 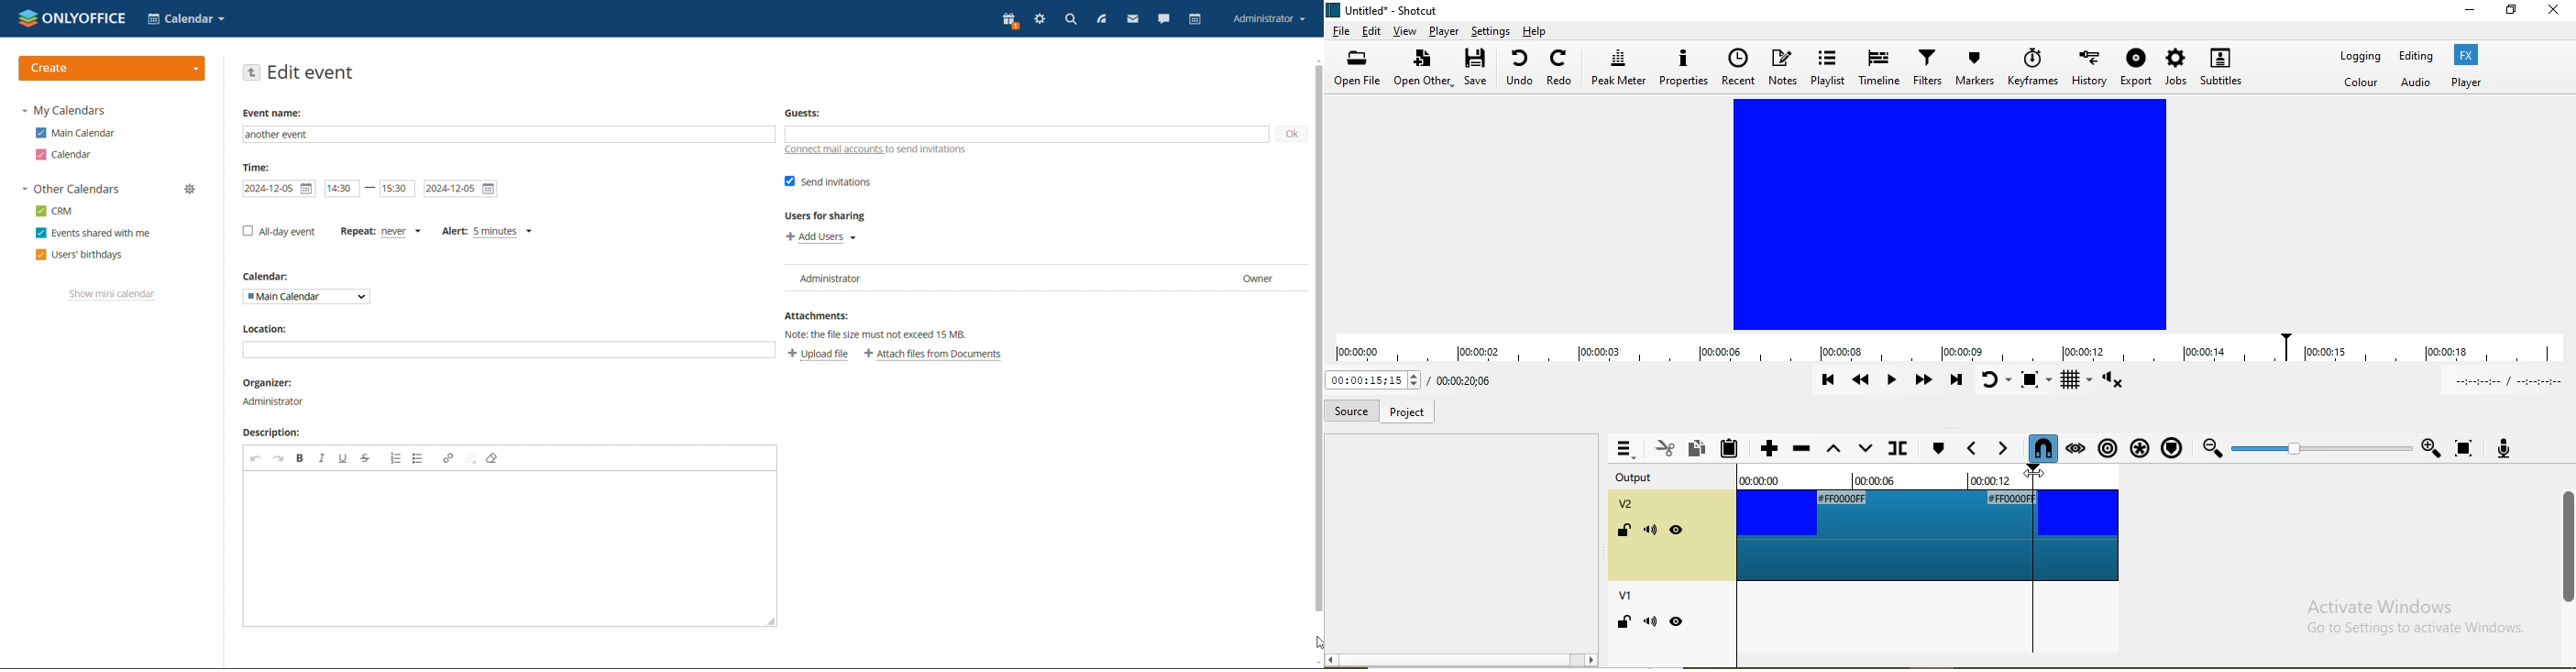 What do you see at coordinates (1833, 453) in the screenshot?
I see `Lift` at bounding box center [1833, 453].